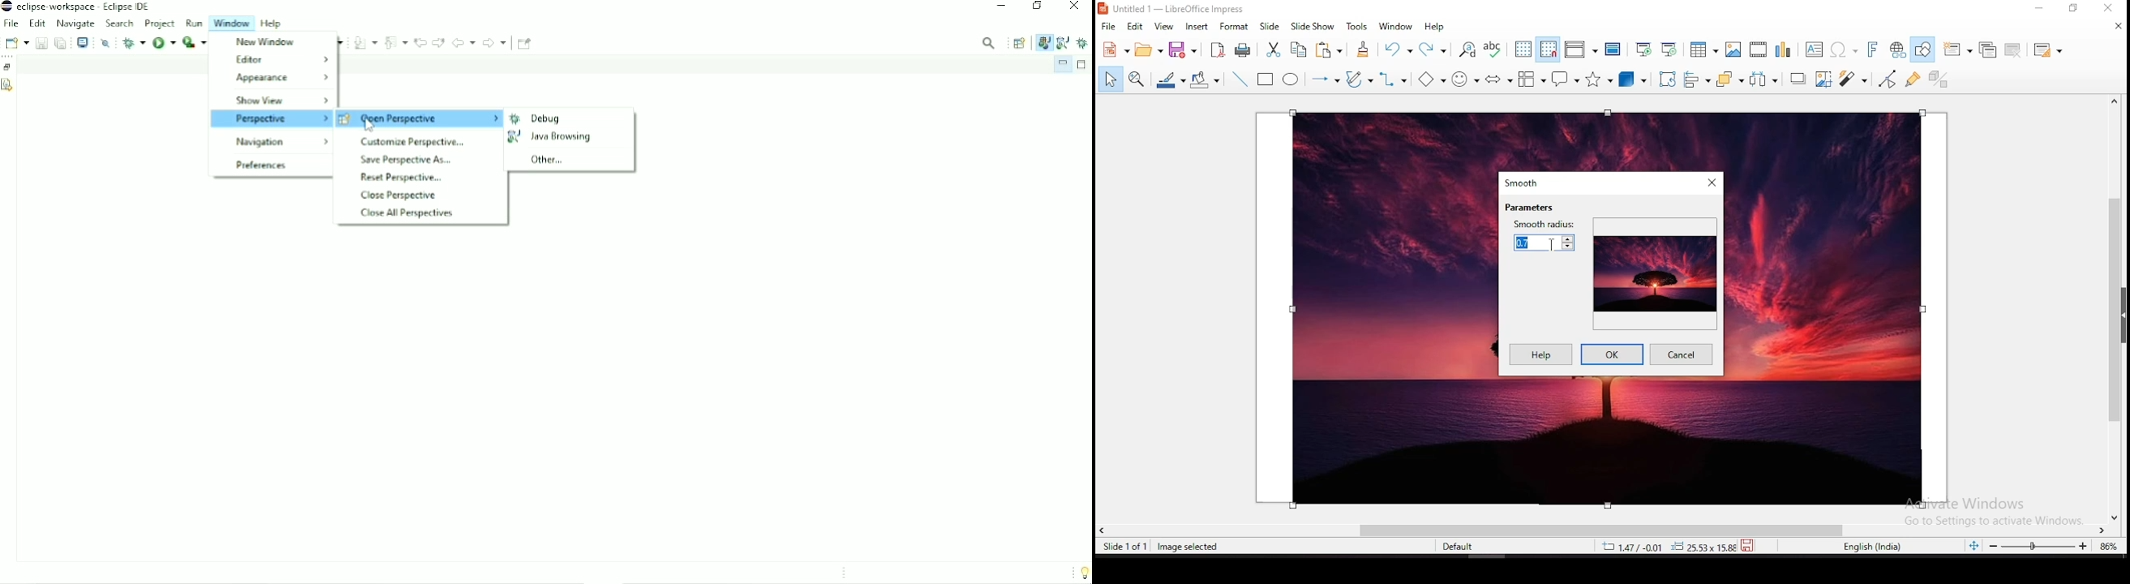 Image resolution: width=2156 pixels, height=588 pixels. I want to click on 12.40/4.25, so click(1635, 547).